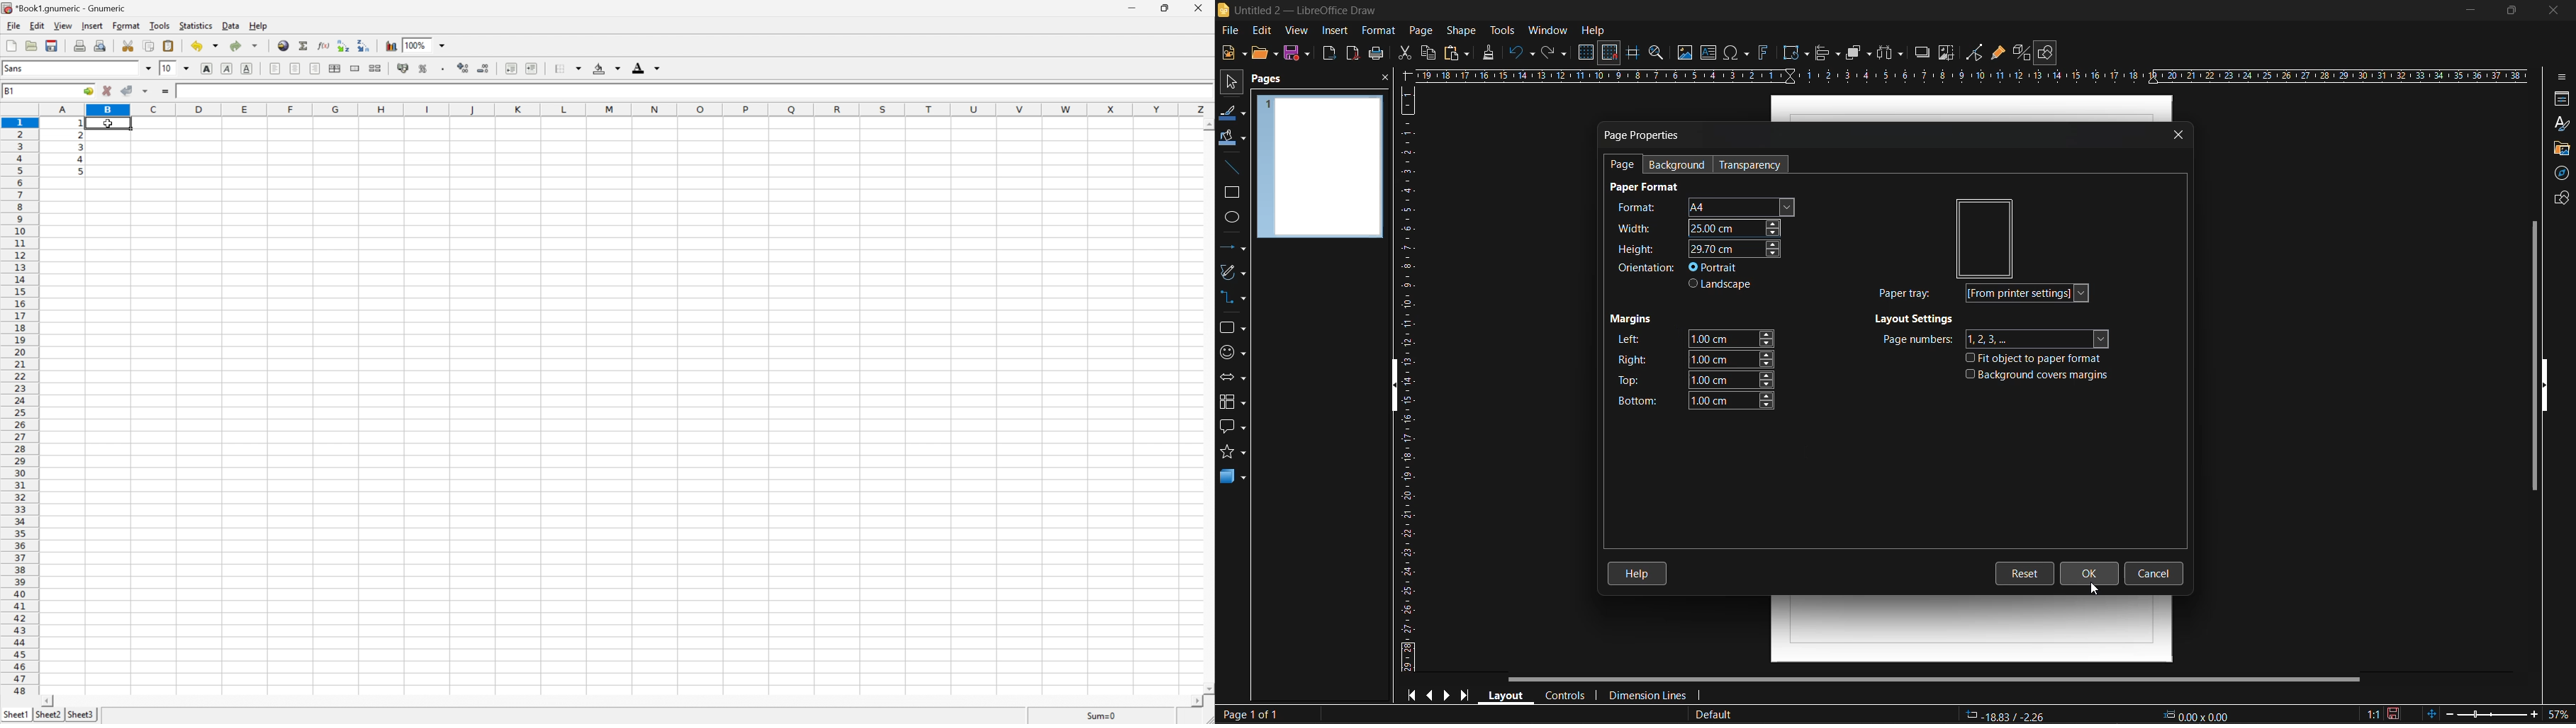 The width and height of the screenshot is (2576, 728). What do you see at coordinates (1336, 29) in the screenshot?
I see `insert` at bounding box center [1336, 29].